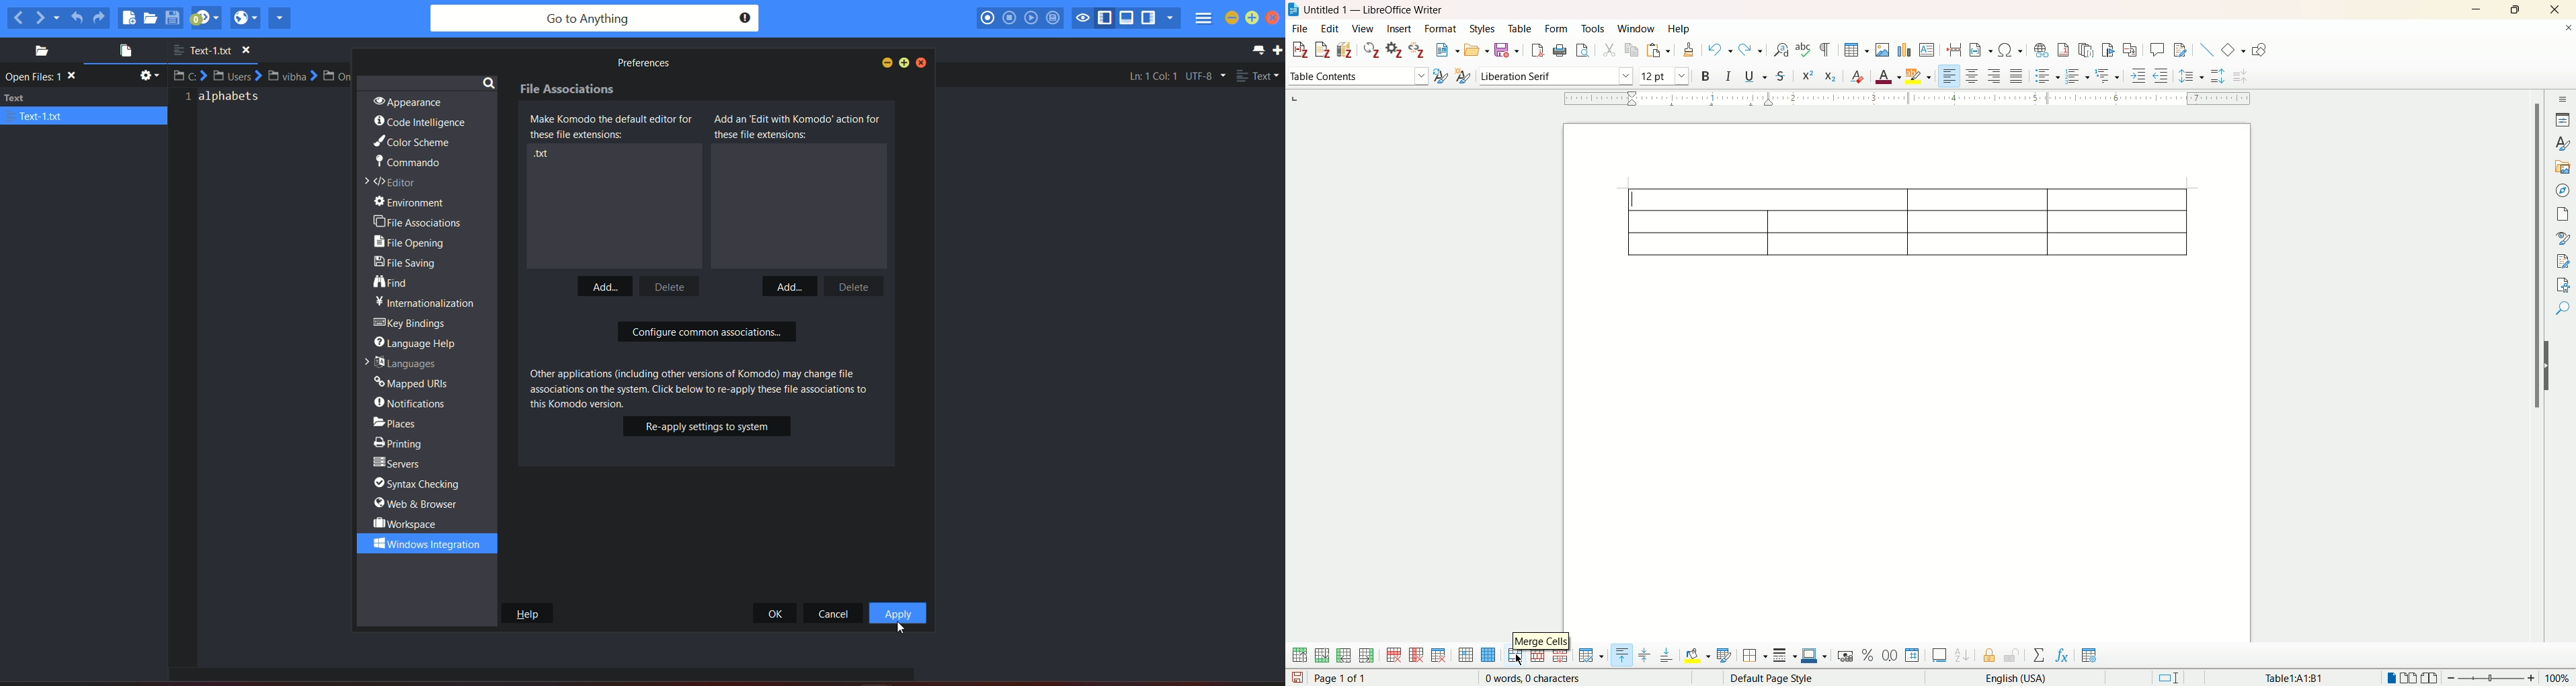 This screenshot has height=700, width=2576. What do you see at coordinates (2564, 100) in the screenshot?
I see `sidebar` at bounding box center [2564, 100].